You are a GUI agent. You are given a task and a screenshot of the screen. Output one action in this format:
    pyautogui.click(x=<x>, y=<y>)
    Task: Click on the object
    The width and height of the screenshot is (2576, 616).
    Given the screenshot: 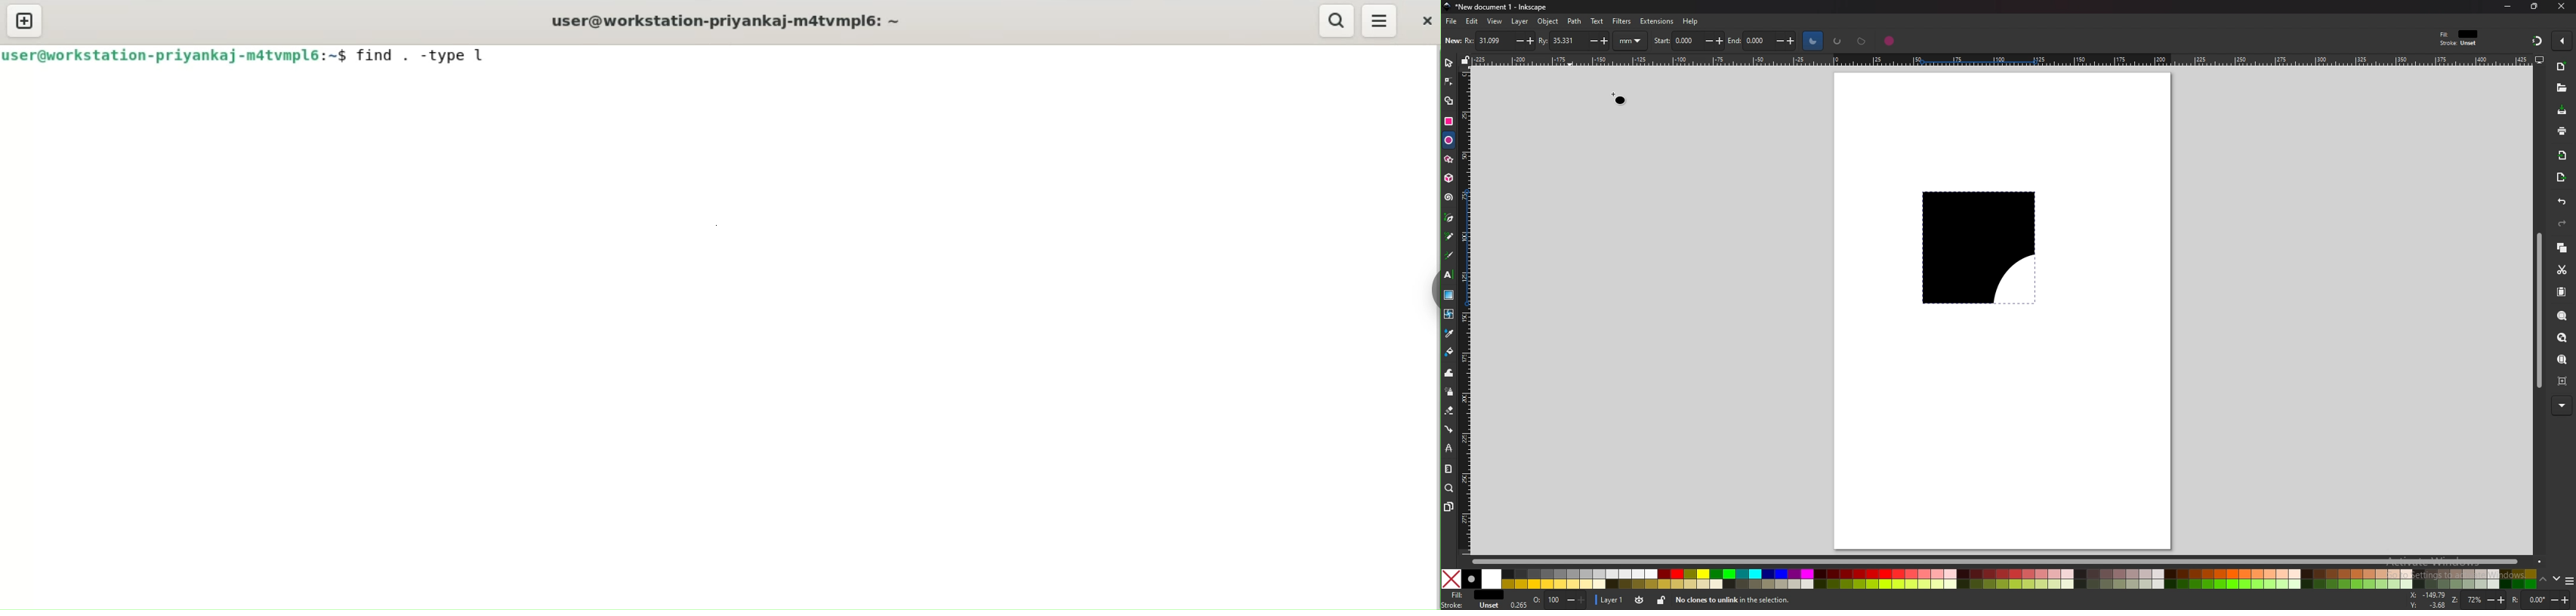 What is the action you would take?
    pyautogui.click(x=1548, y=21)
    